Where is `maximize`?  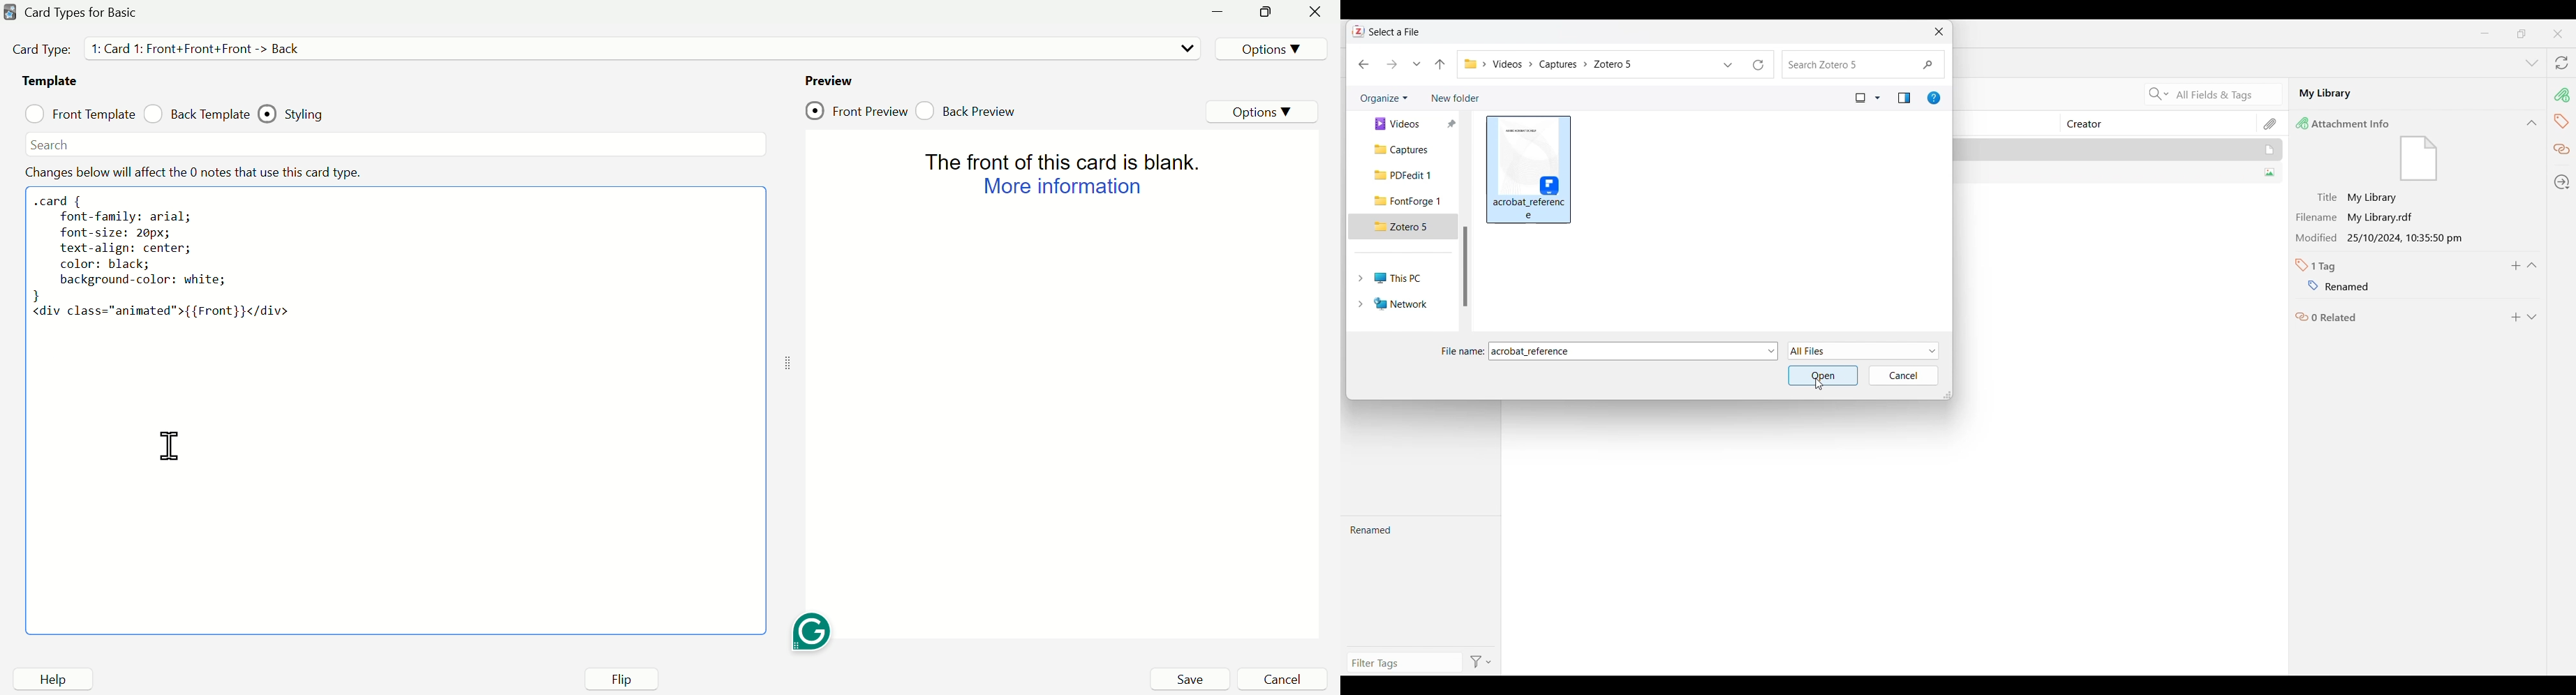
maximize is located at coordinates (2521, 33).